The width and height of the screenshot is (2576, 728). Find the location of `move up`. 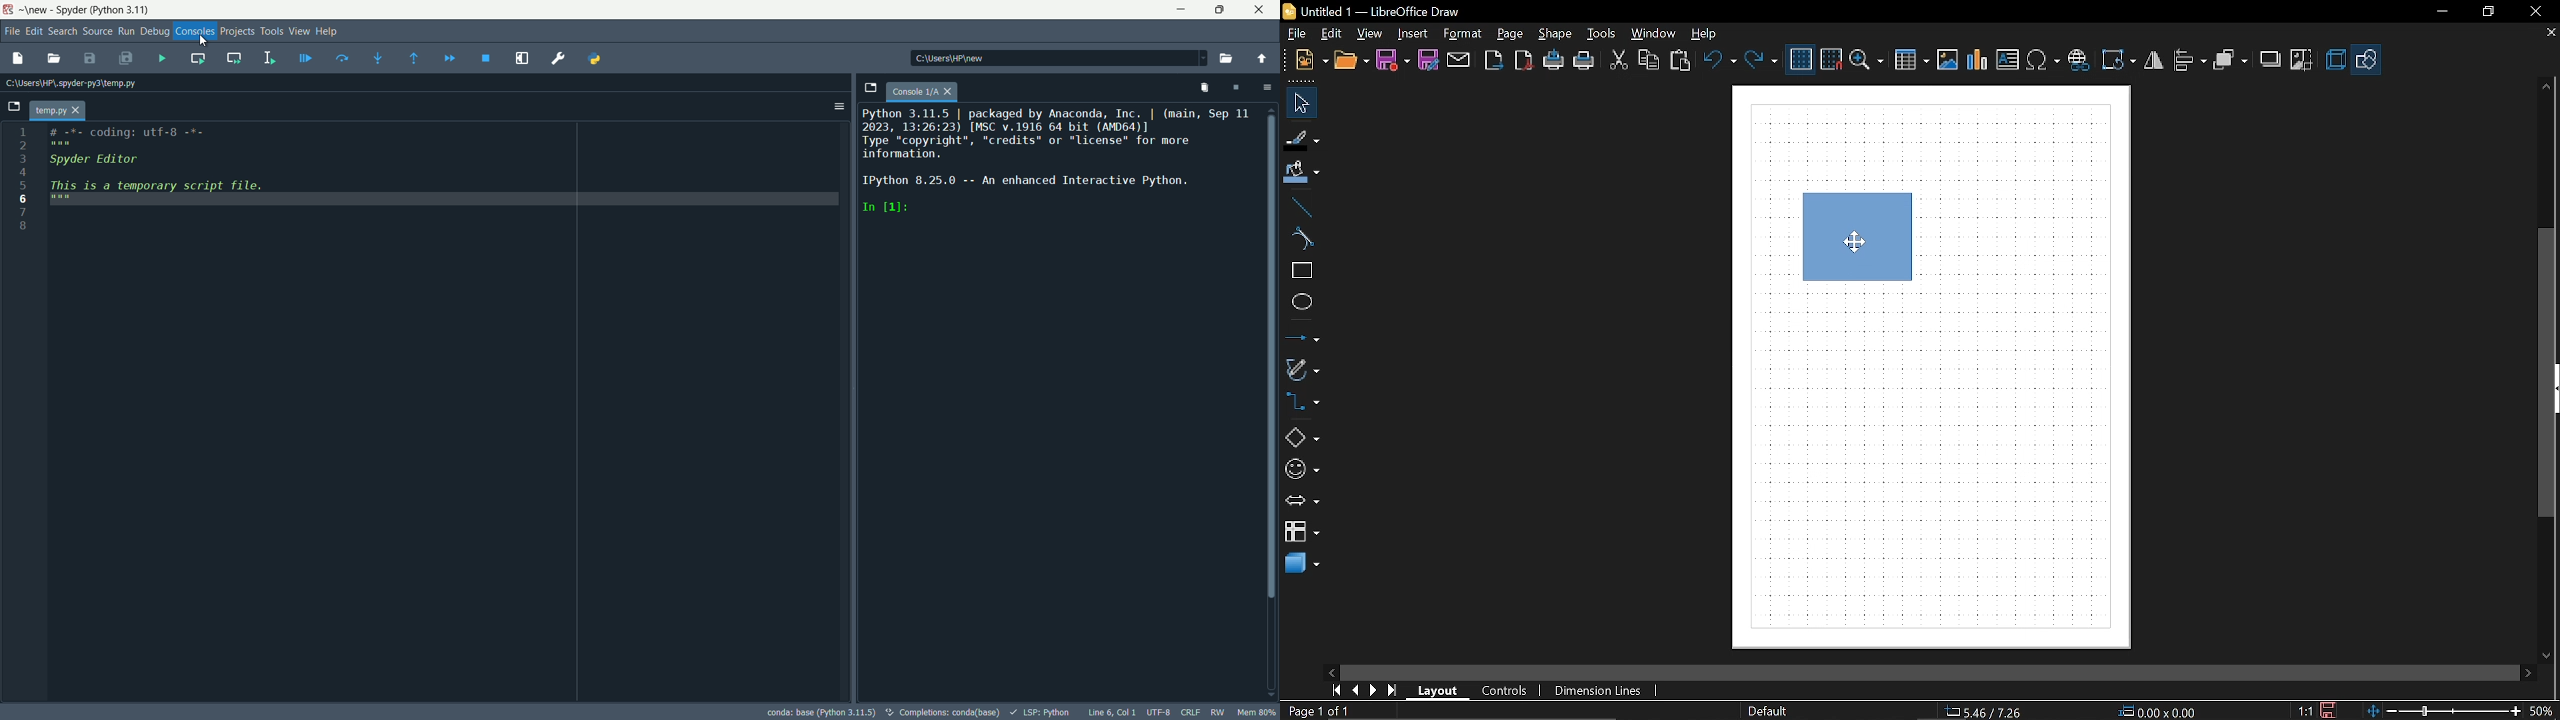

move up is located at coordinates (2543, 88).